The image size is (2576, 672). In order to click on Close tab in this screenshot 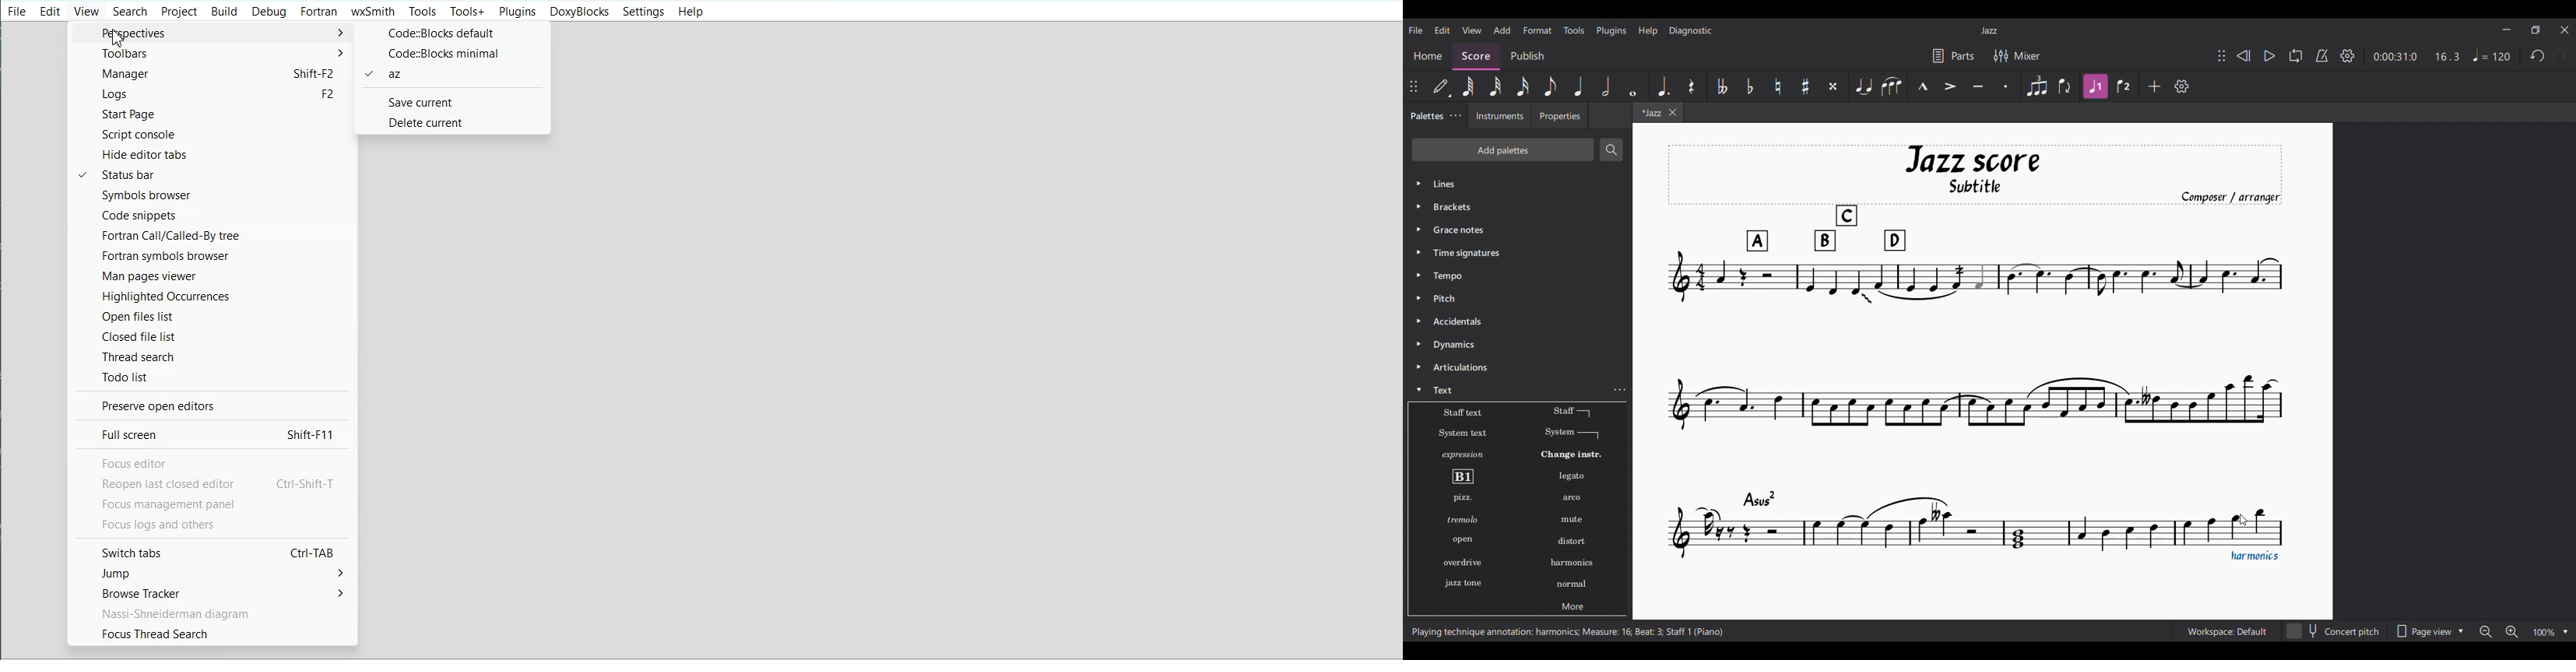, I will do `click(1672, 112)`.